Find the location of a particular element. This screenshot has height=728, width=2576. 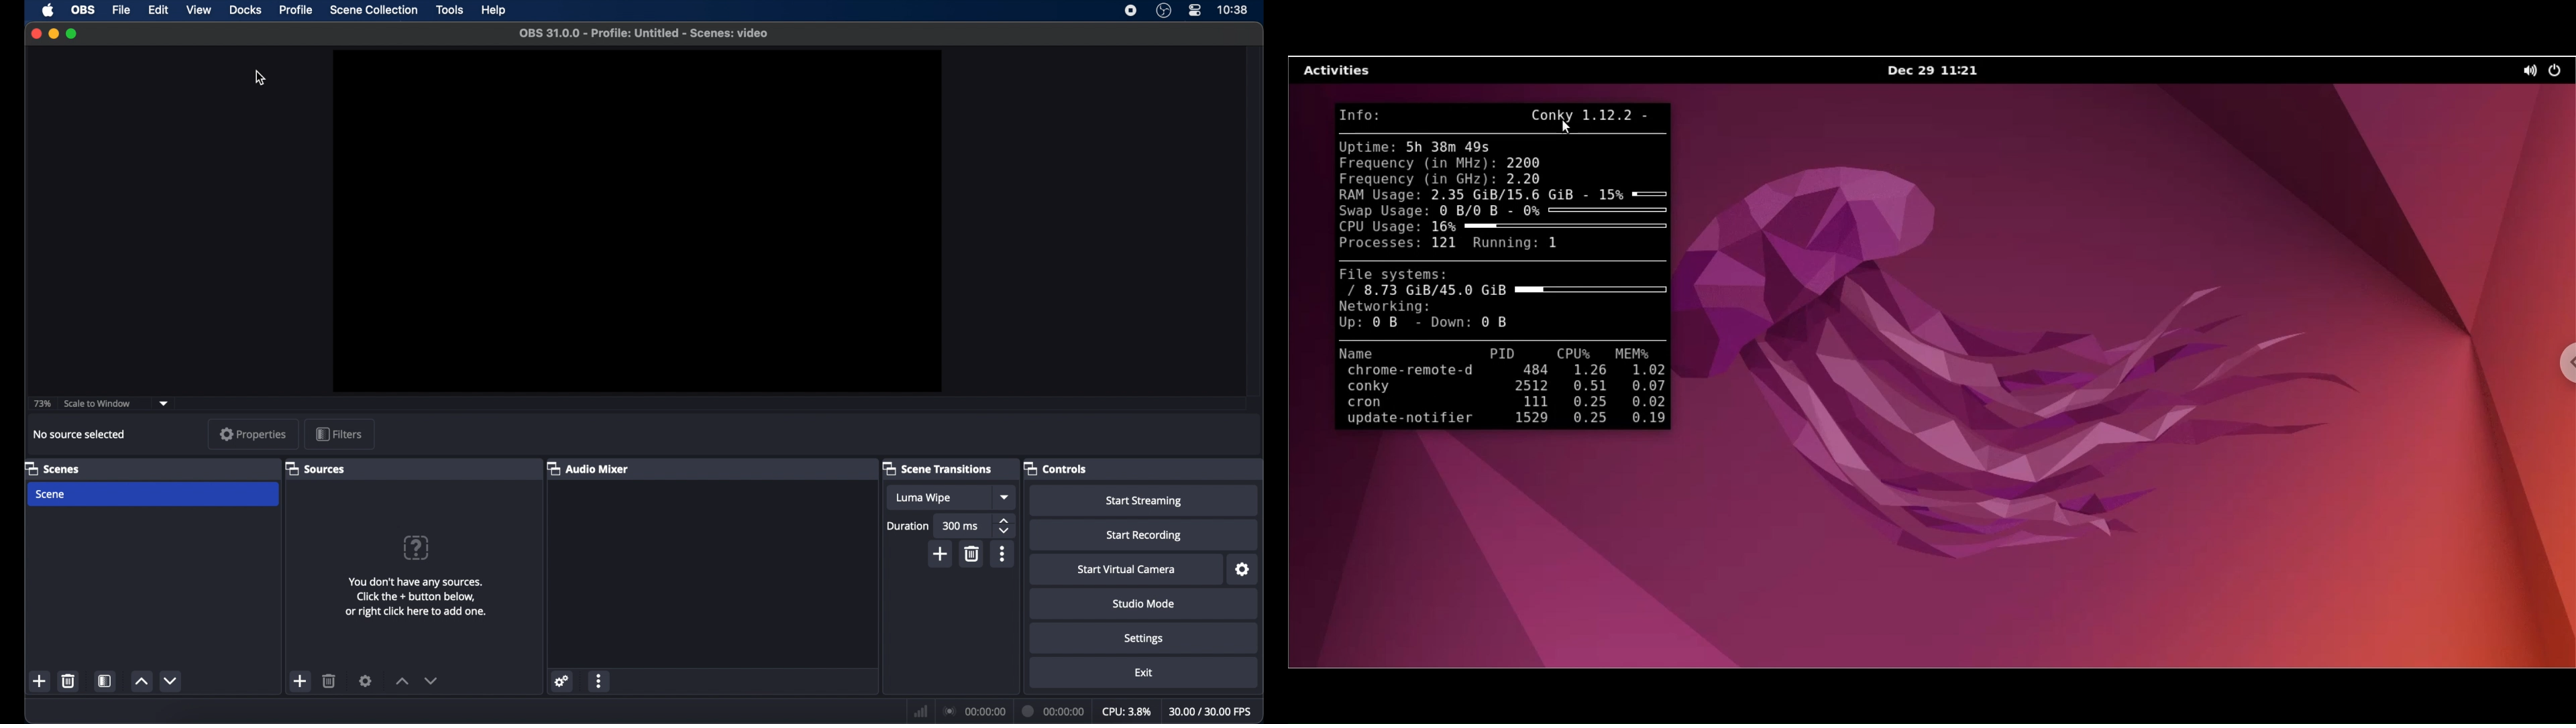

tools is located at coordinates (450, 10).